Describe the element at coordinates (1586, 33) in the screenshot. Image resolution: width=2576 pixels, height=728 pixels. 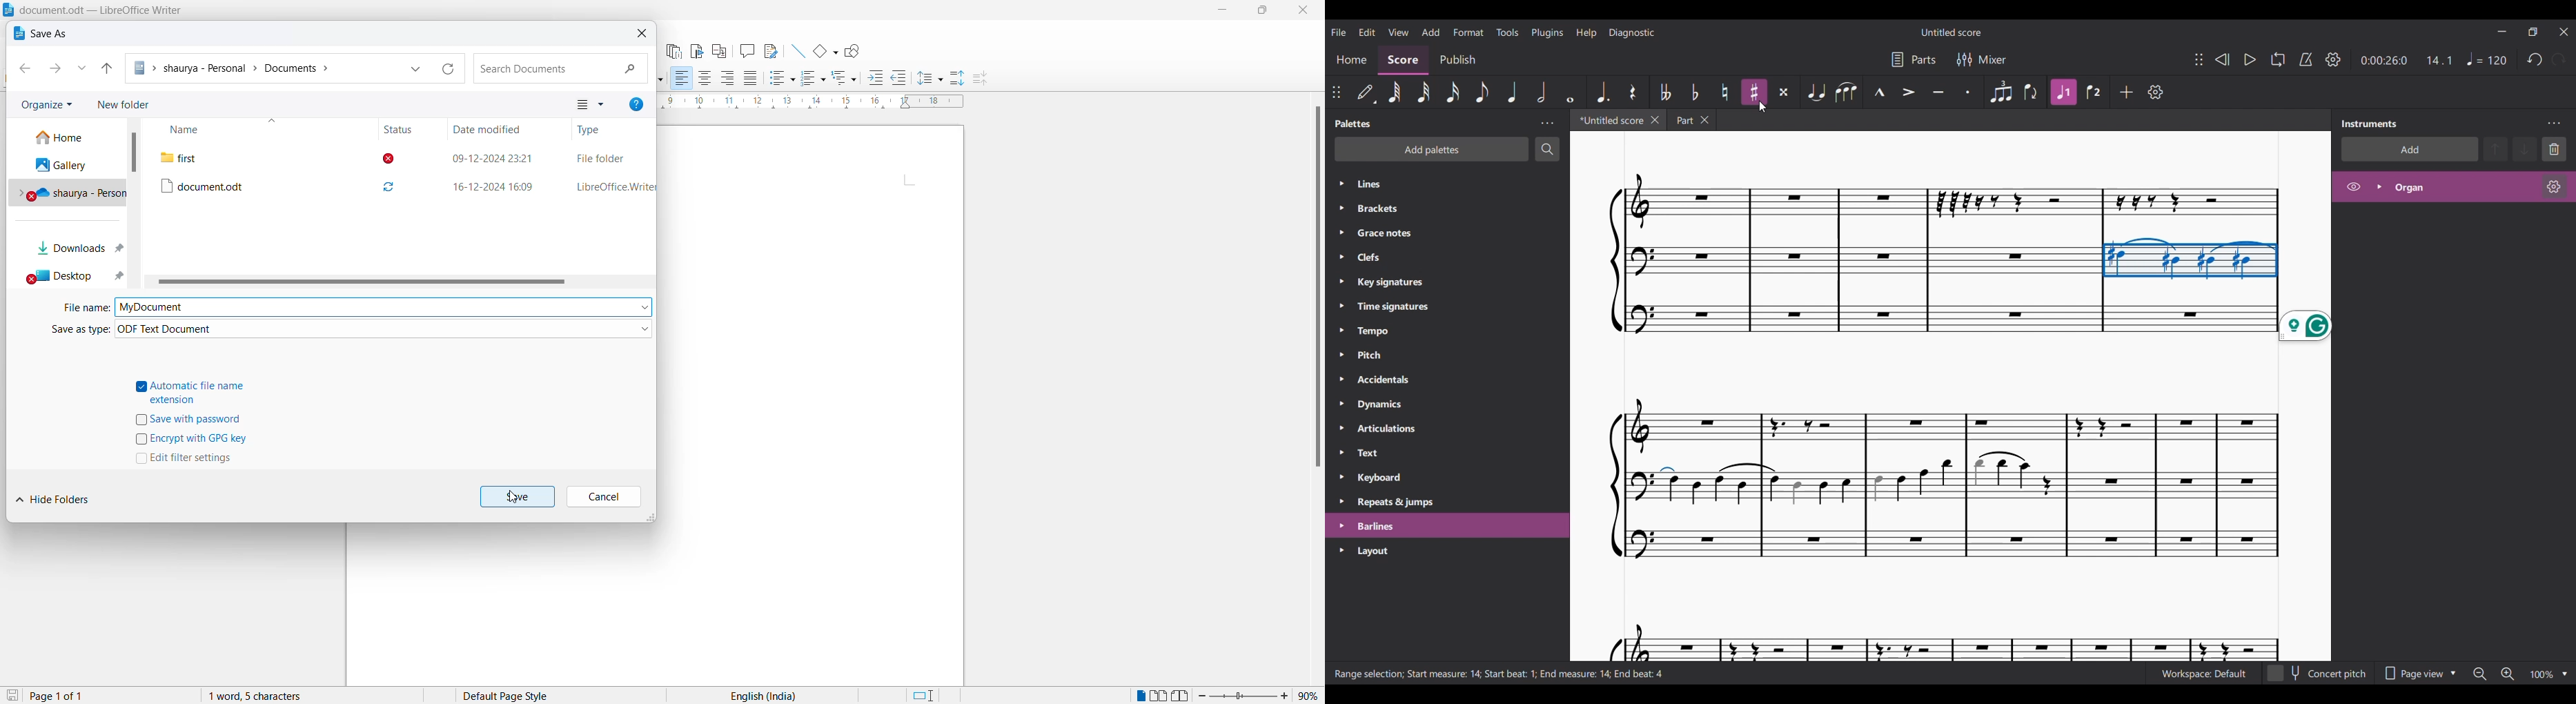
I see `Help menu` at that location.